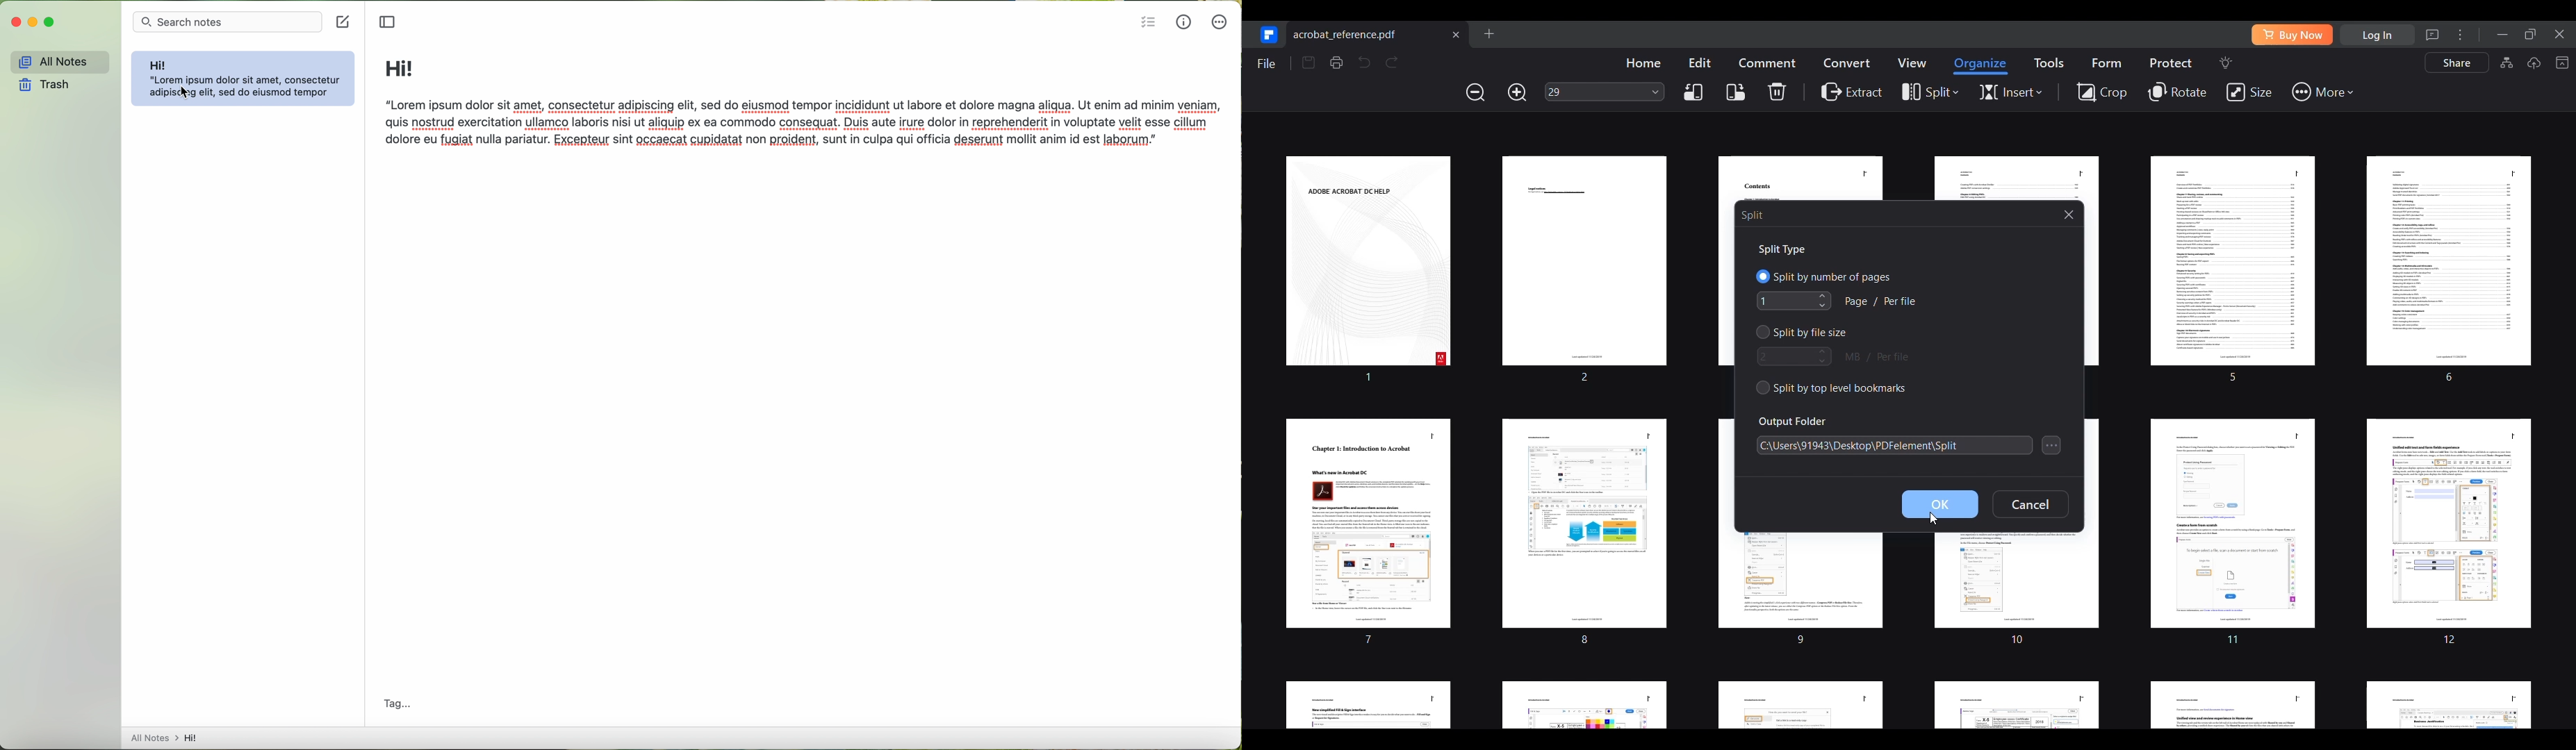 The height and width of the screenshot is (756, 2576). What do you see at coordinates (1823, 356) in the screenshot?
I see `Increase/Decrease file size` at bounding box center [1823, 356].